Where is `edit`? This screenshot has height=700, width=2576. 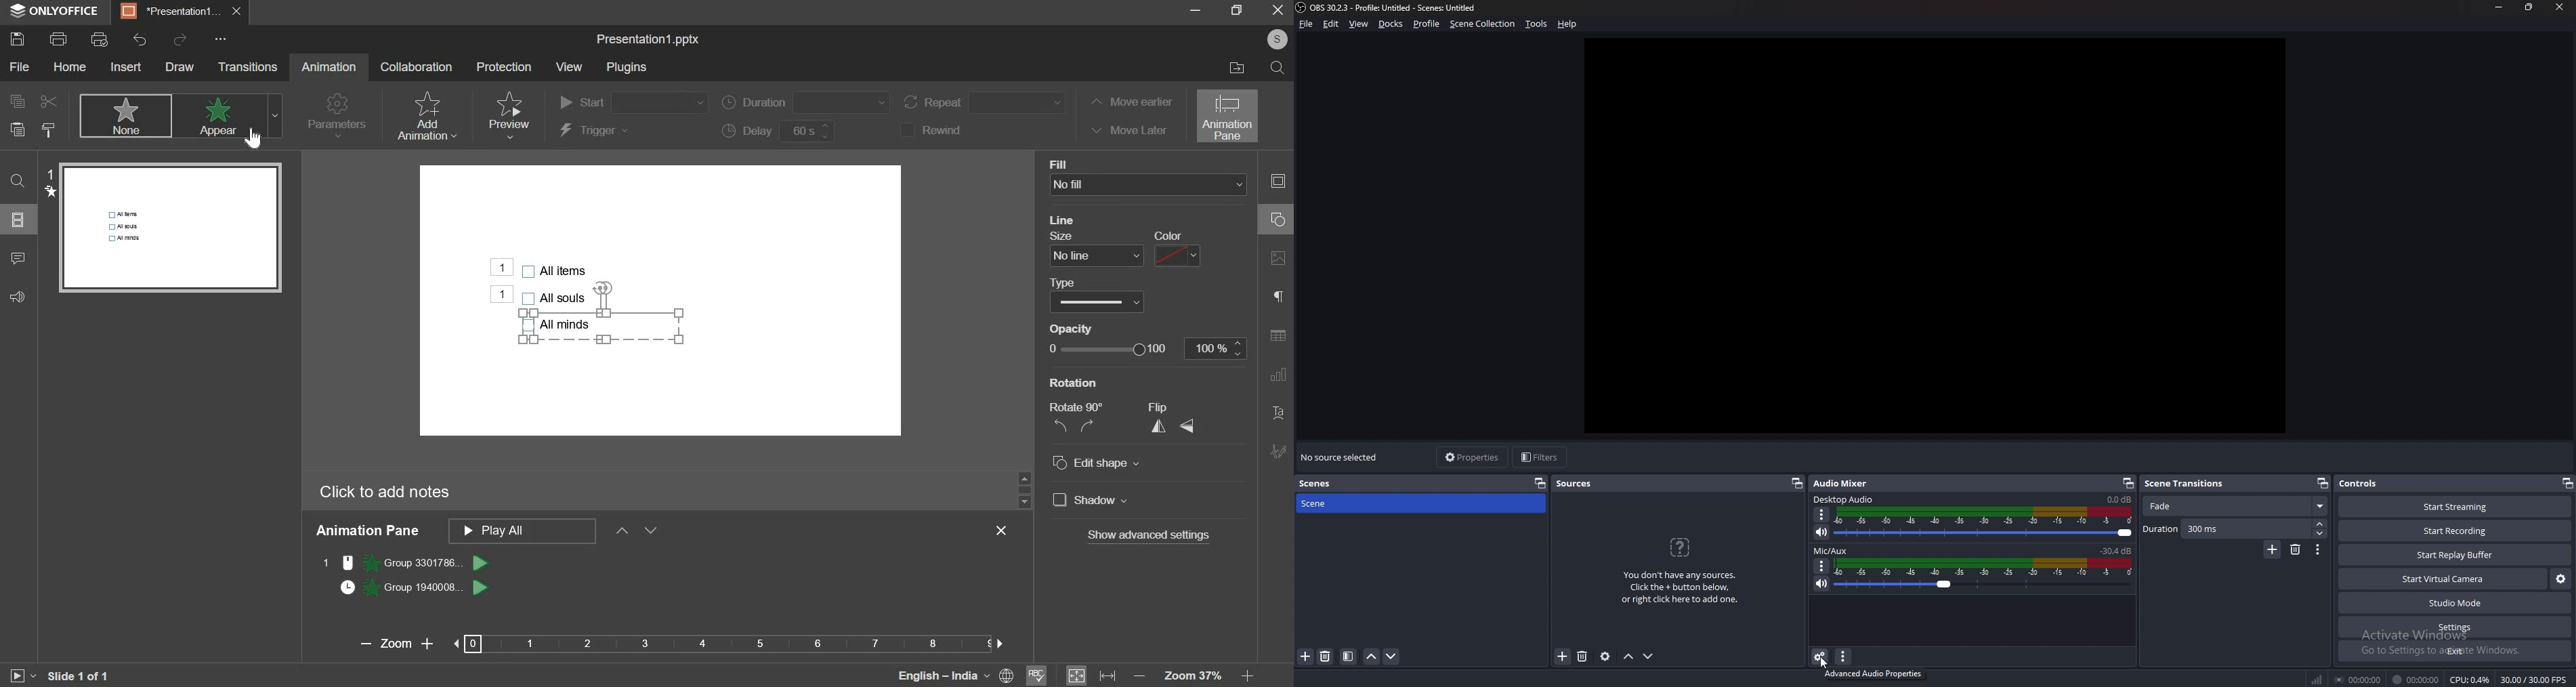 edit is located at coordinates (1331, 23).